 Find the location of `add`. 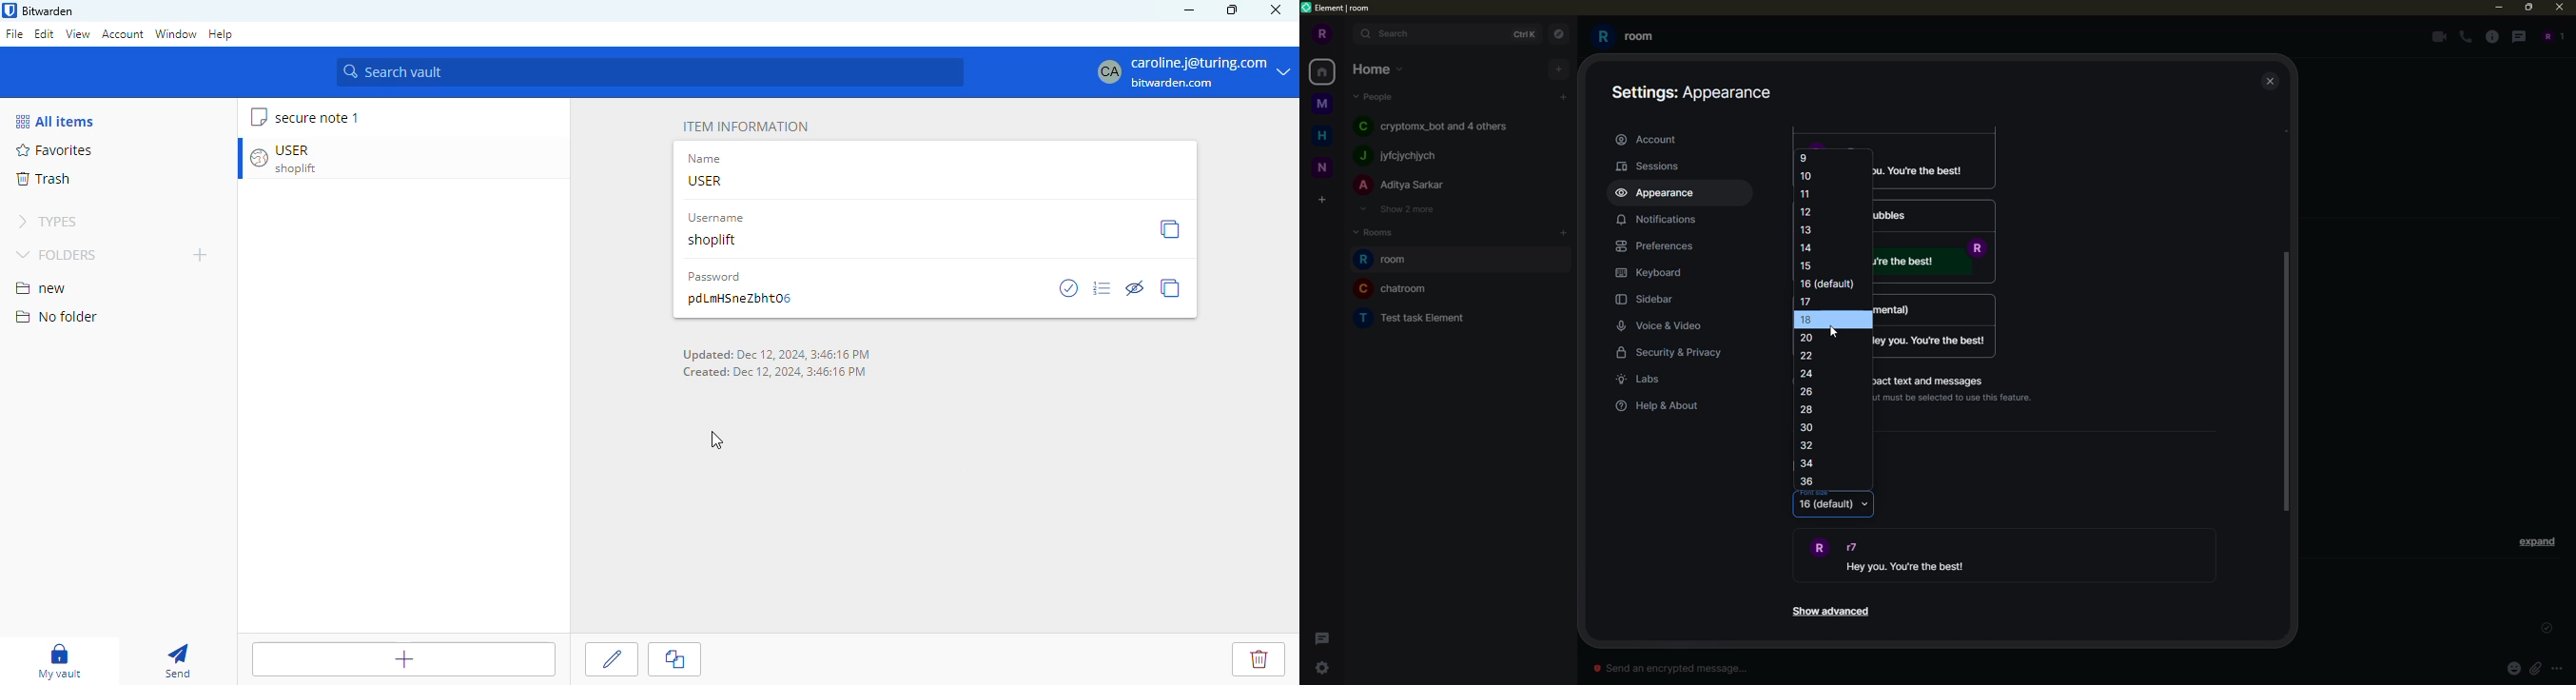

add is located at coordinates (1559, 68).